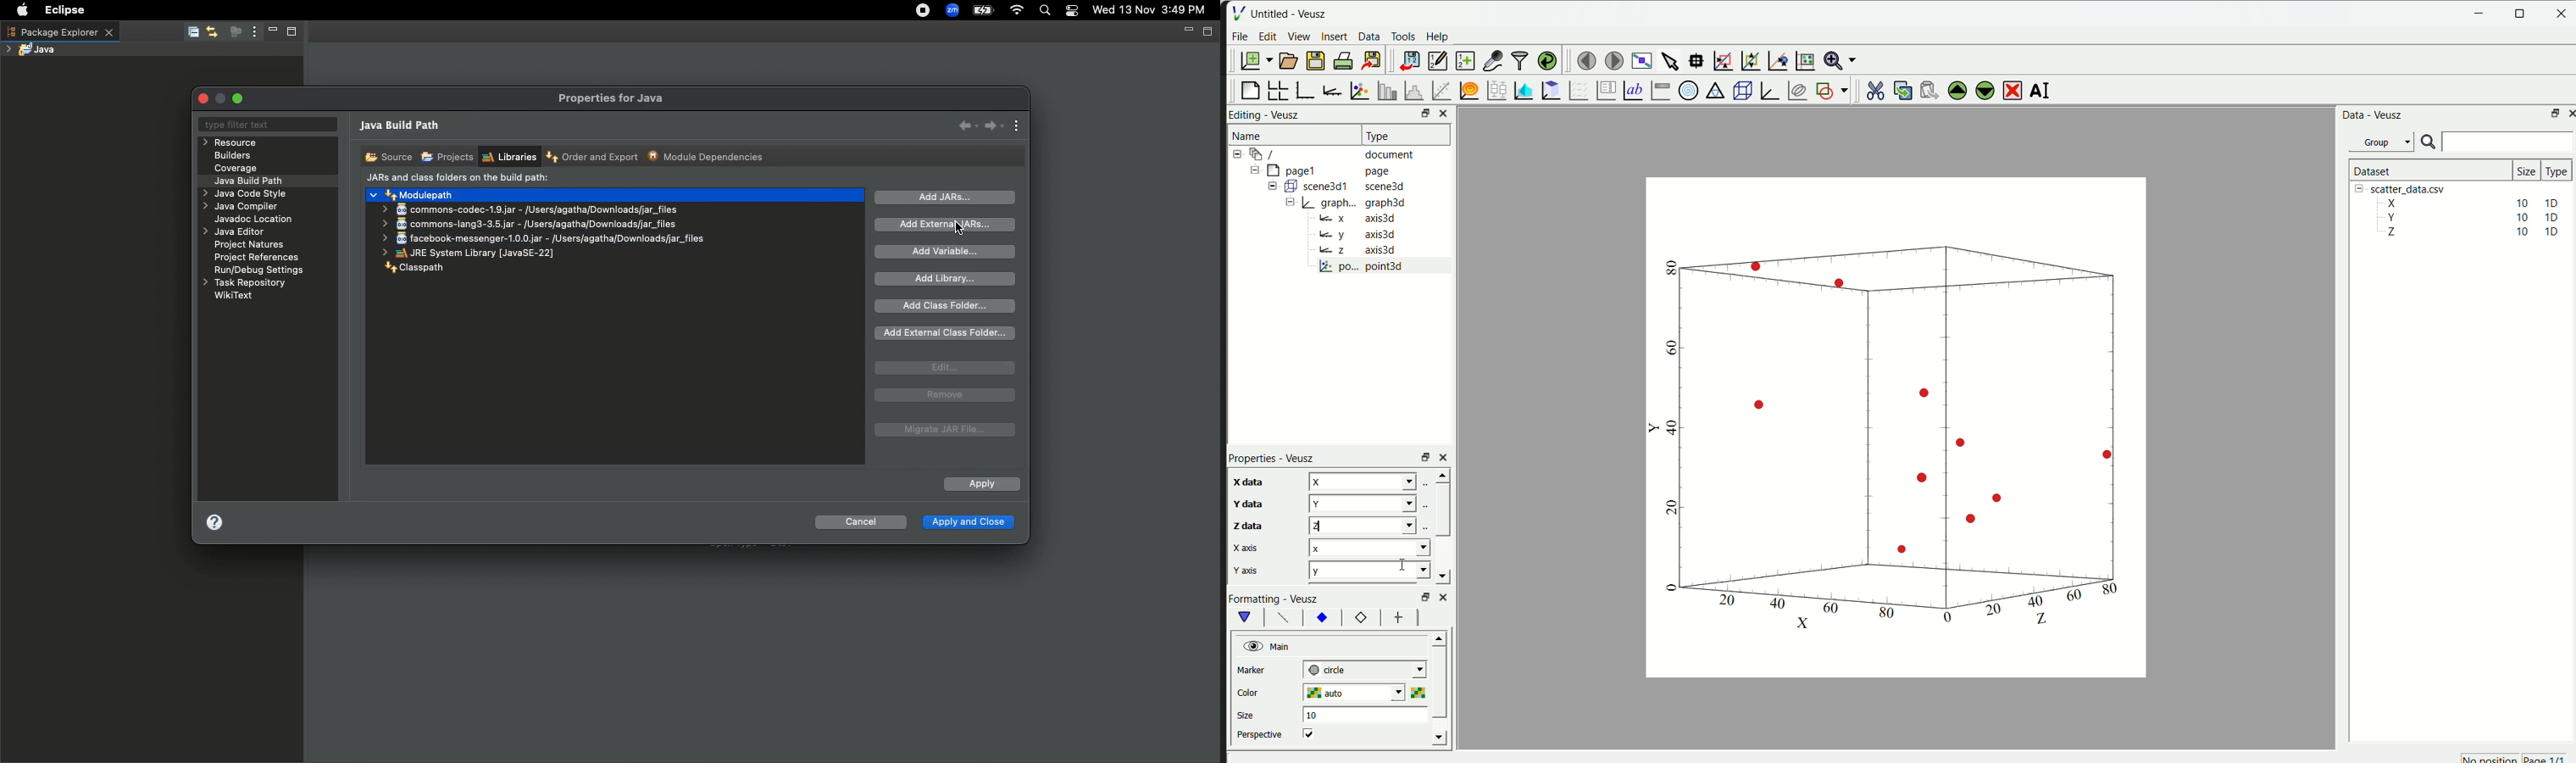  What do you see at coordinates (1249, 502) in the screenshot?
I see `y data` at bounding box center [1249, 502].